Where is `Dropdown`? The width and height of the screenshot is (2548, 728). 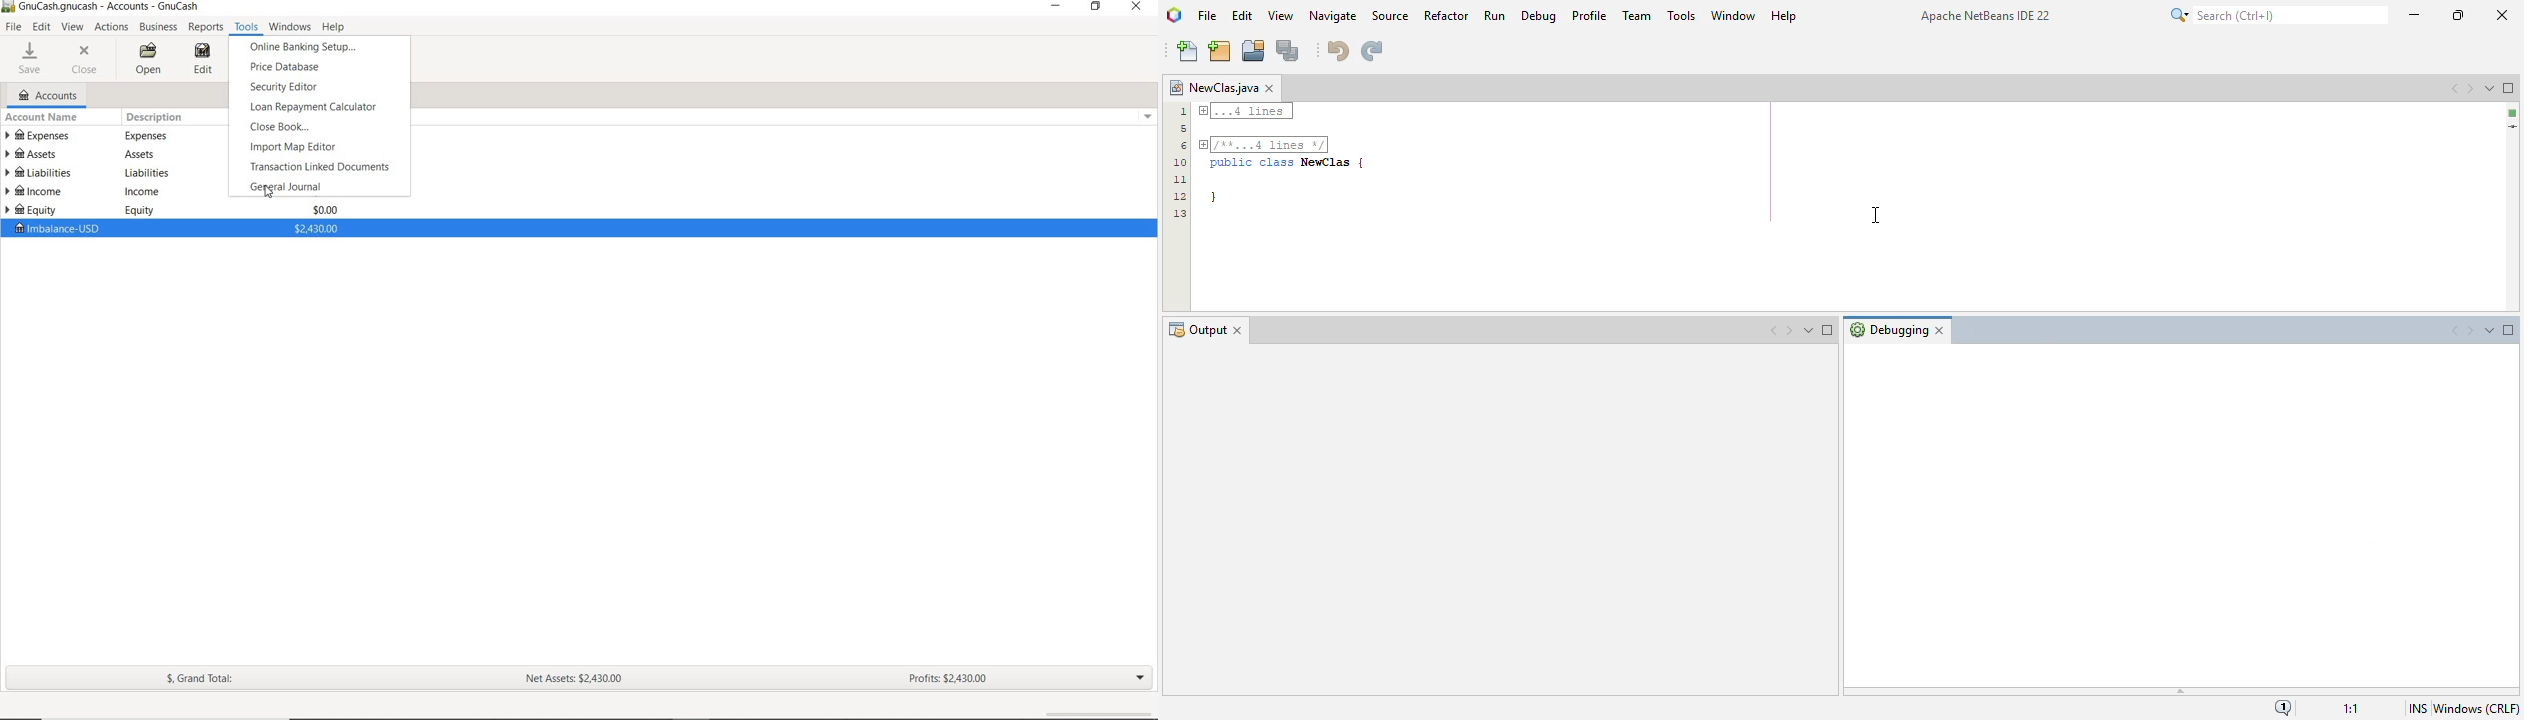 Dropdown is located at coordinates (2487, 331).